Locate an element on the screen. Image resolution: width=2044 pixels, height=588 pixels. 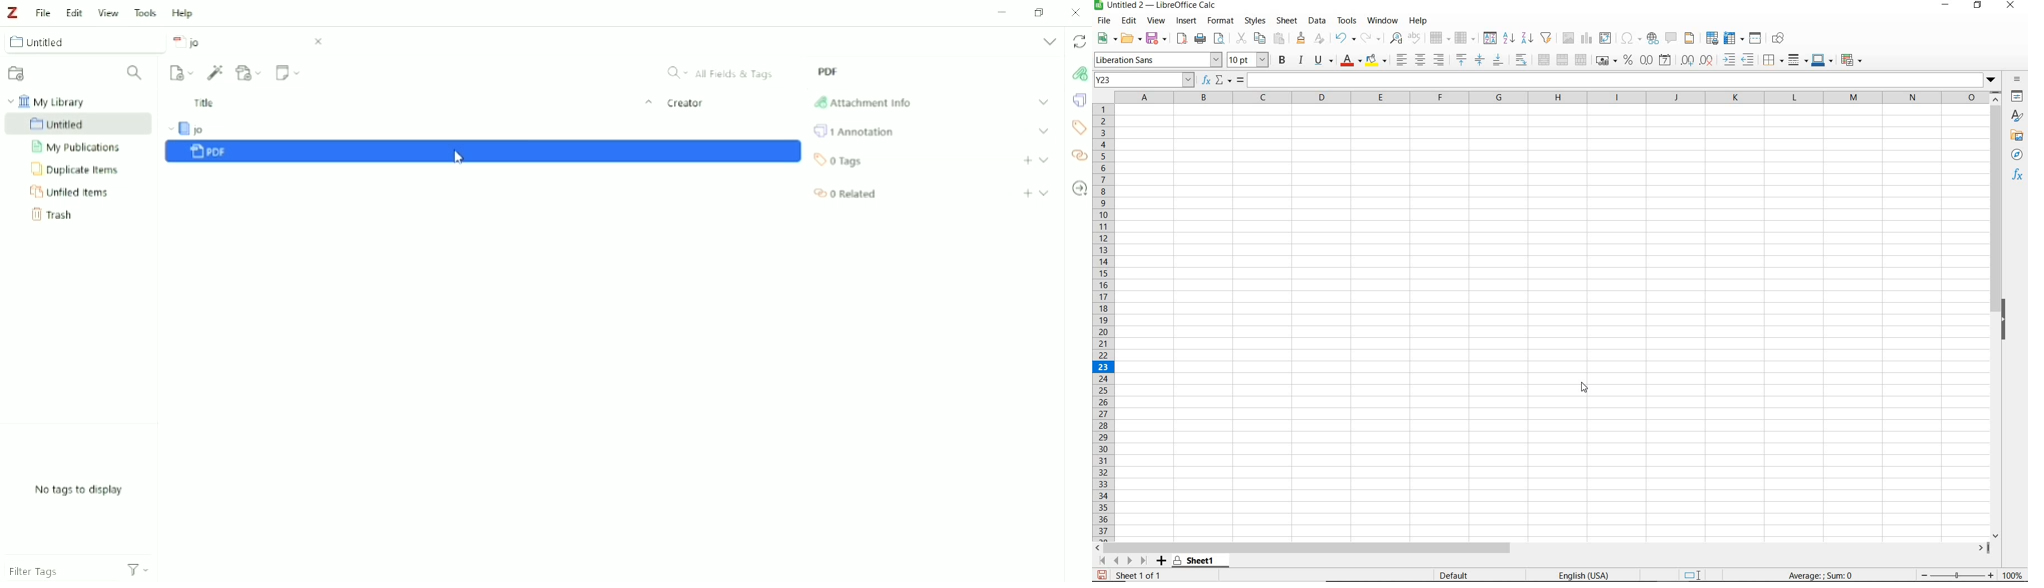
STANDARD SELECTION is located at coordinates (1694, 575).